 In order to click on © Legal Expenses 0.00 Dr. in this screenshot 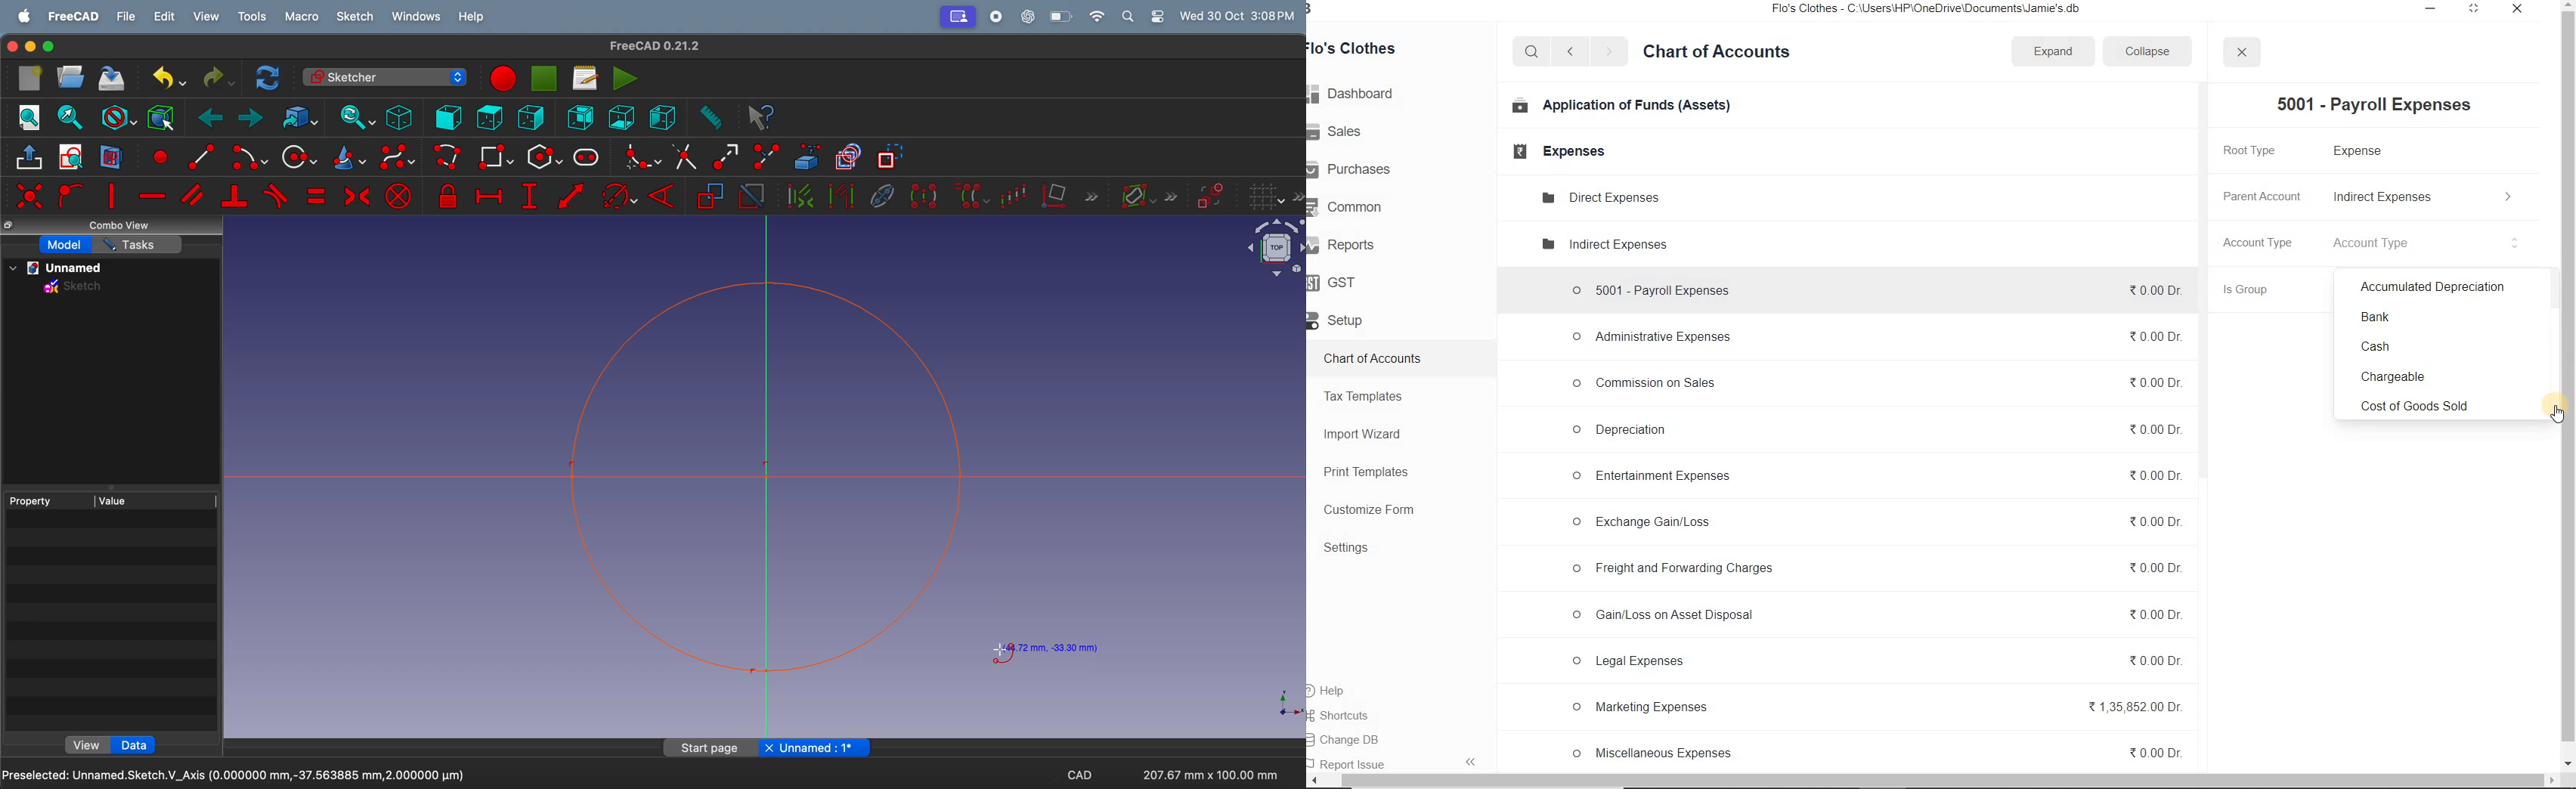, I will do `click(1874, 661)`.